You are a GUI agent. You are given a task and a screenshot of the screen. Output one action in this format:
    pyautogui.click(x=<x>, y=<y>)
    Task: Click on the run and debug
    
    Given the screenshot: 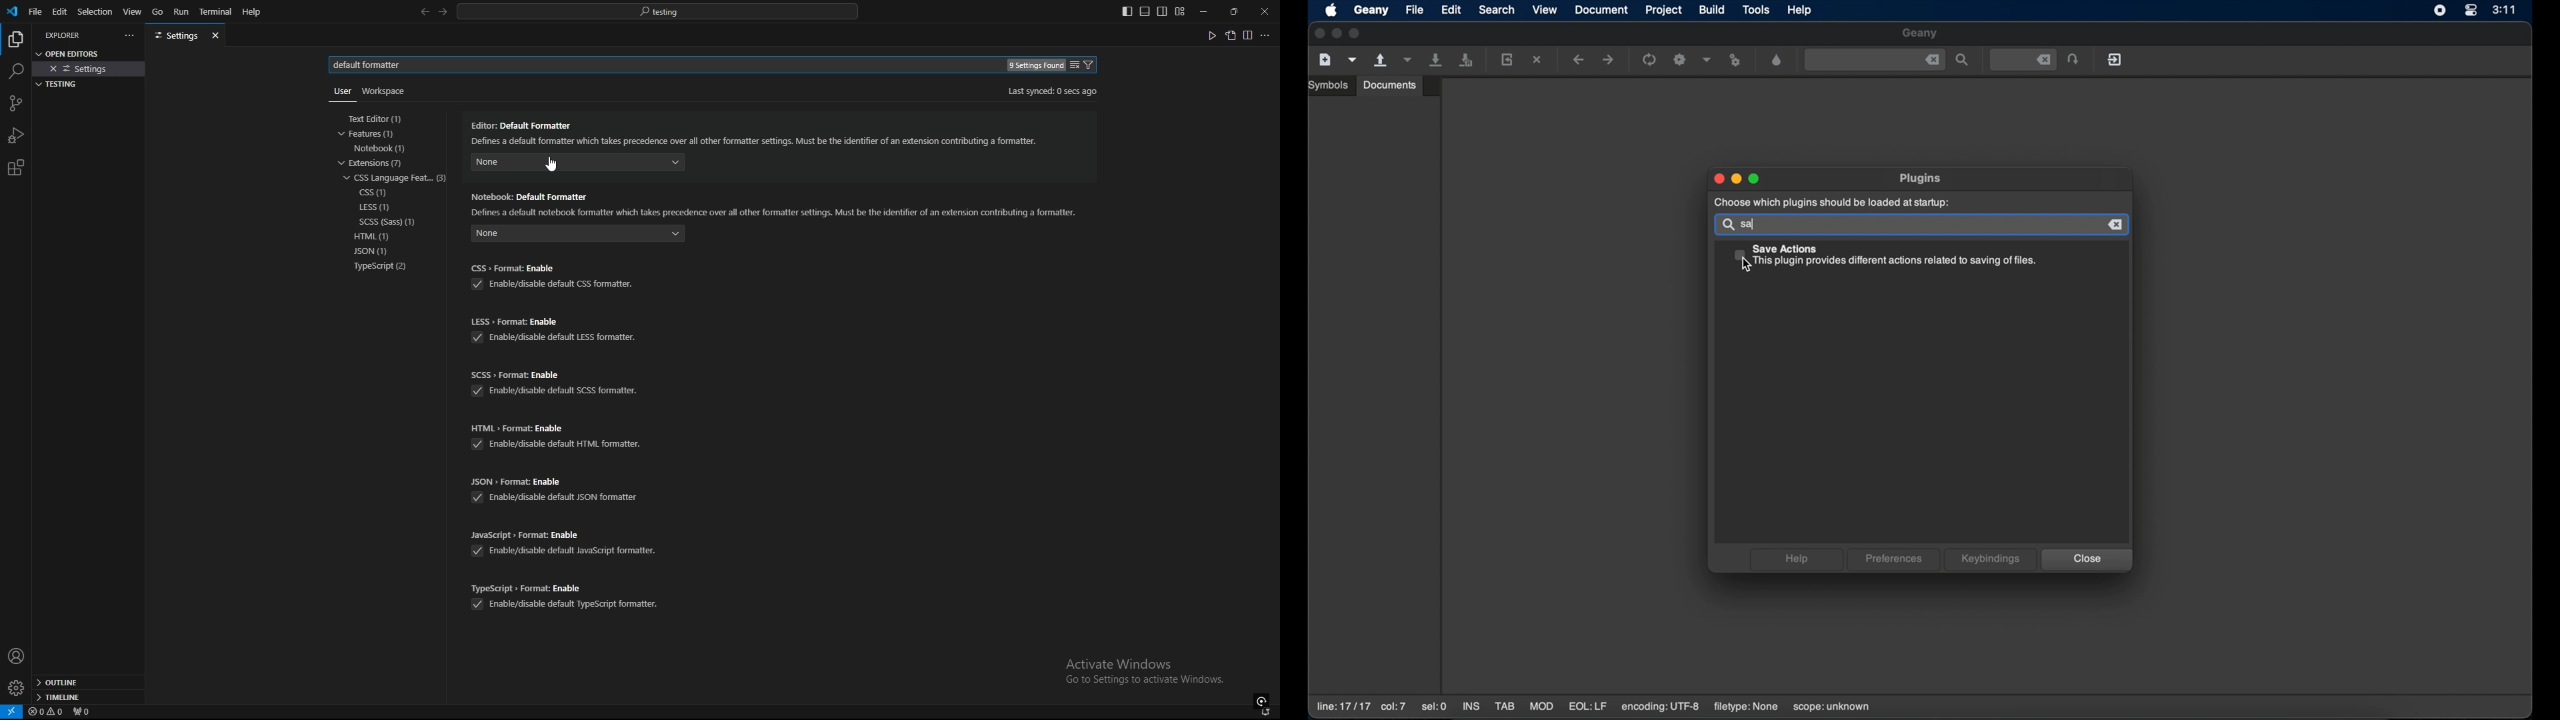 What is the action you would take?
    pyautogui.click(x=16, y=135)
    